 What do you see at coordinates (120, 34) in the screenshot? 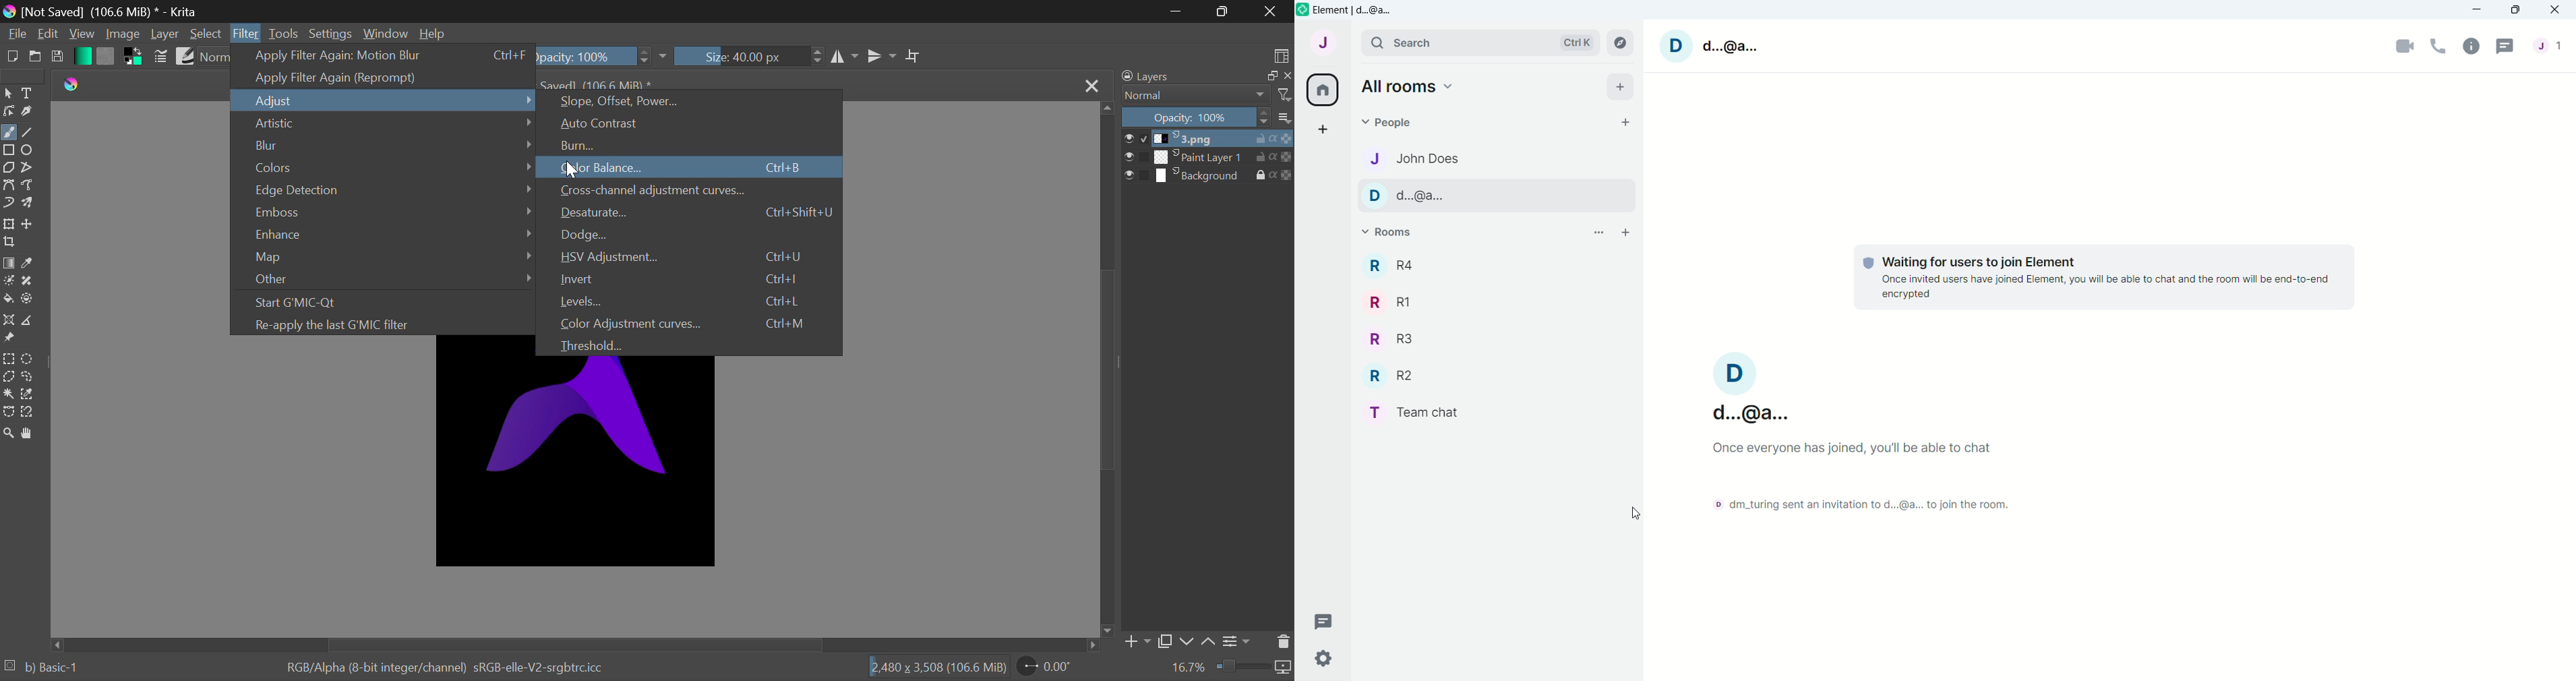
I see `Image` at bounding box center [120, 34].